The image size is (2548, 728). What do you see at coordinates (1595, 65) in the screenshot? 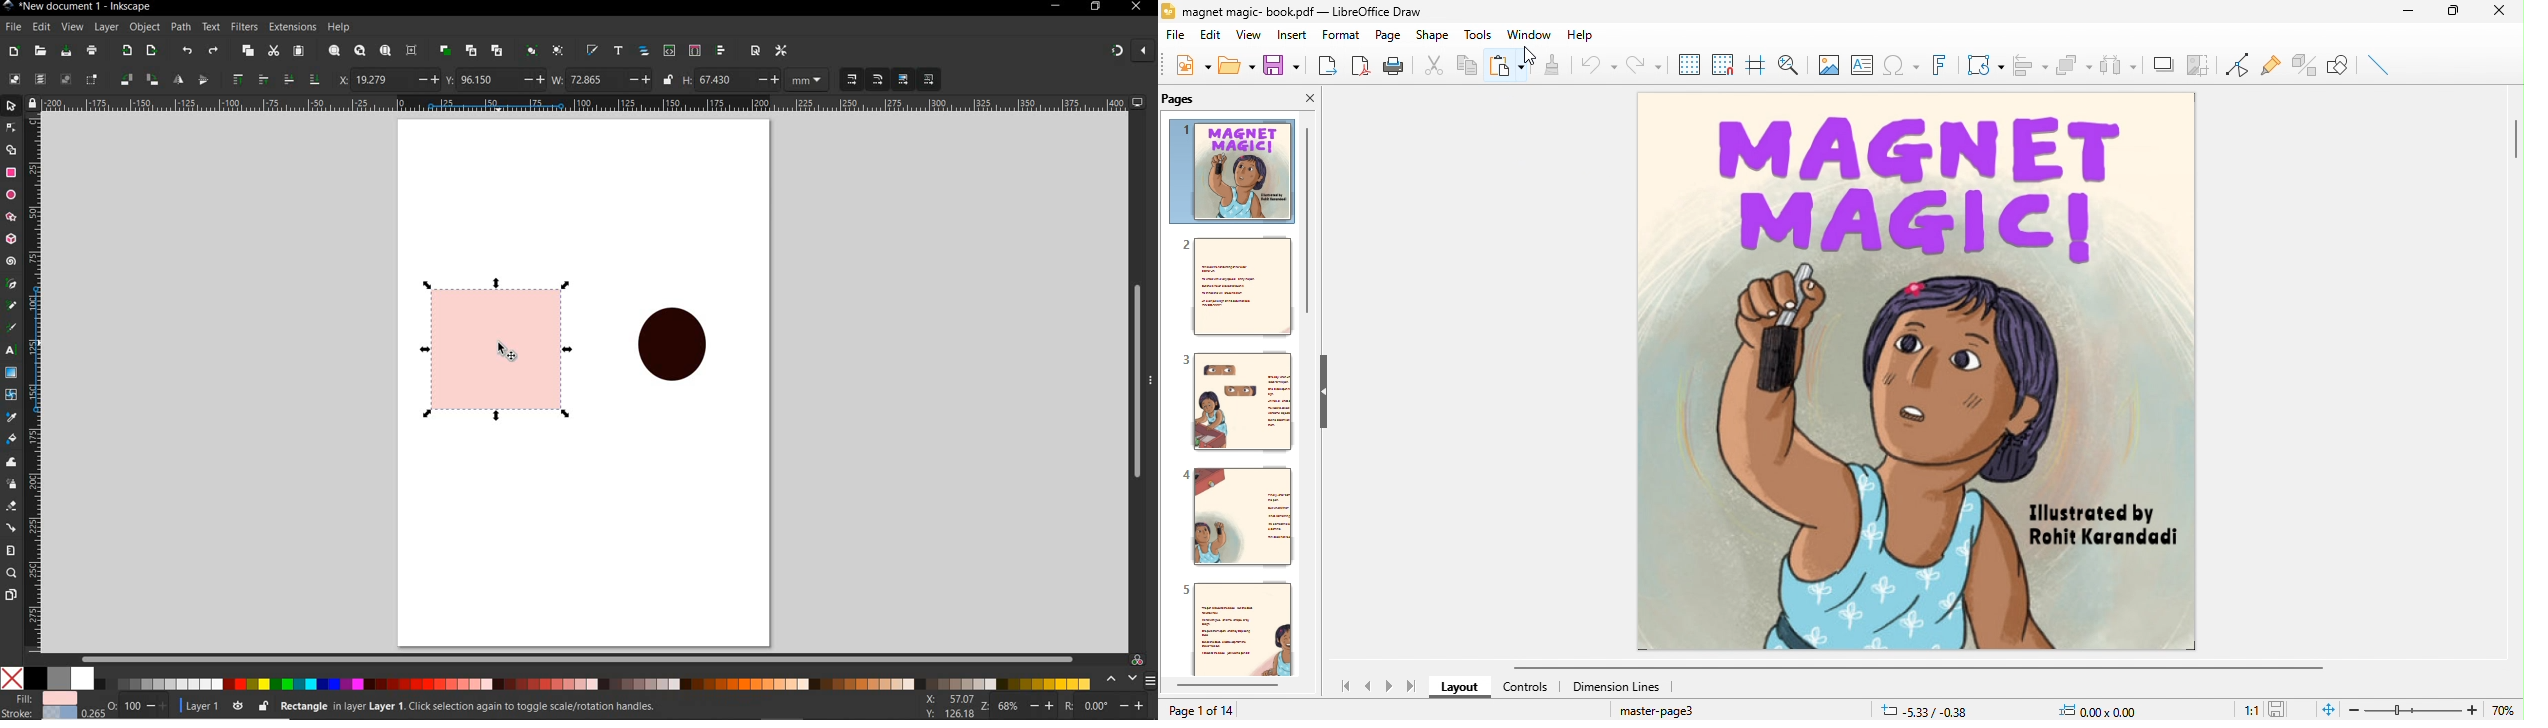
I see `undo` at bounding box center [1595, 65].